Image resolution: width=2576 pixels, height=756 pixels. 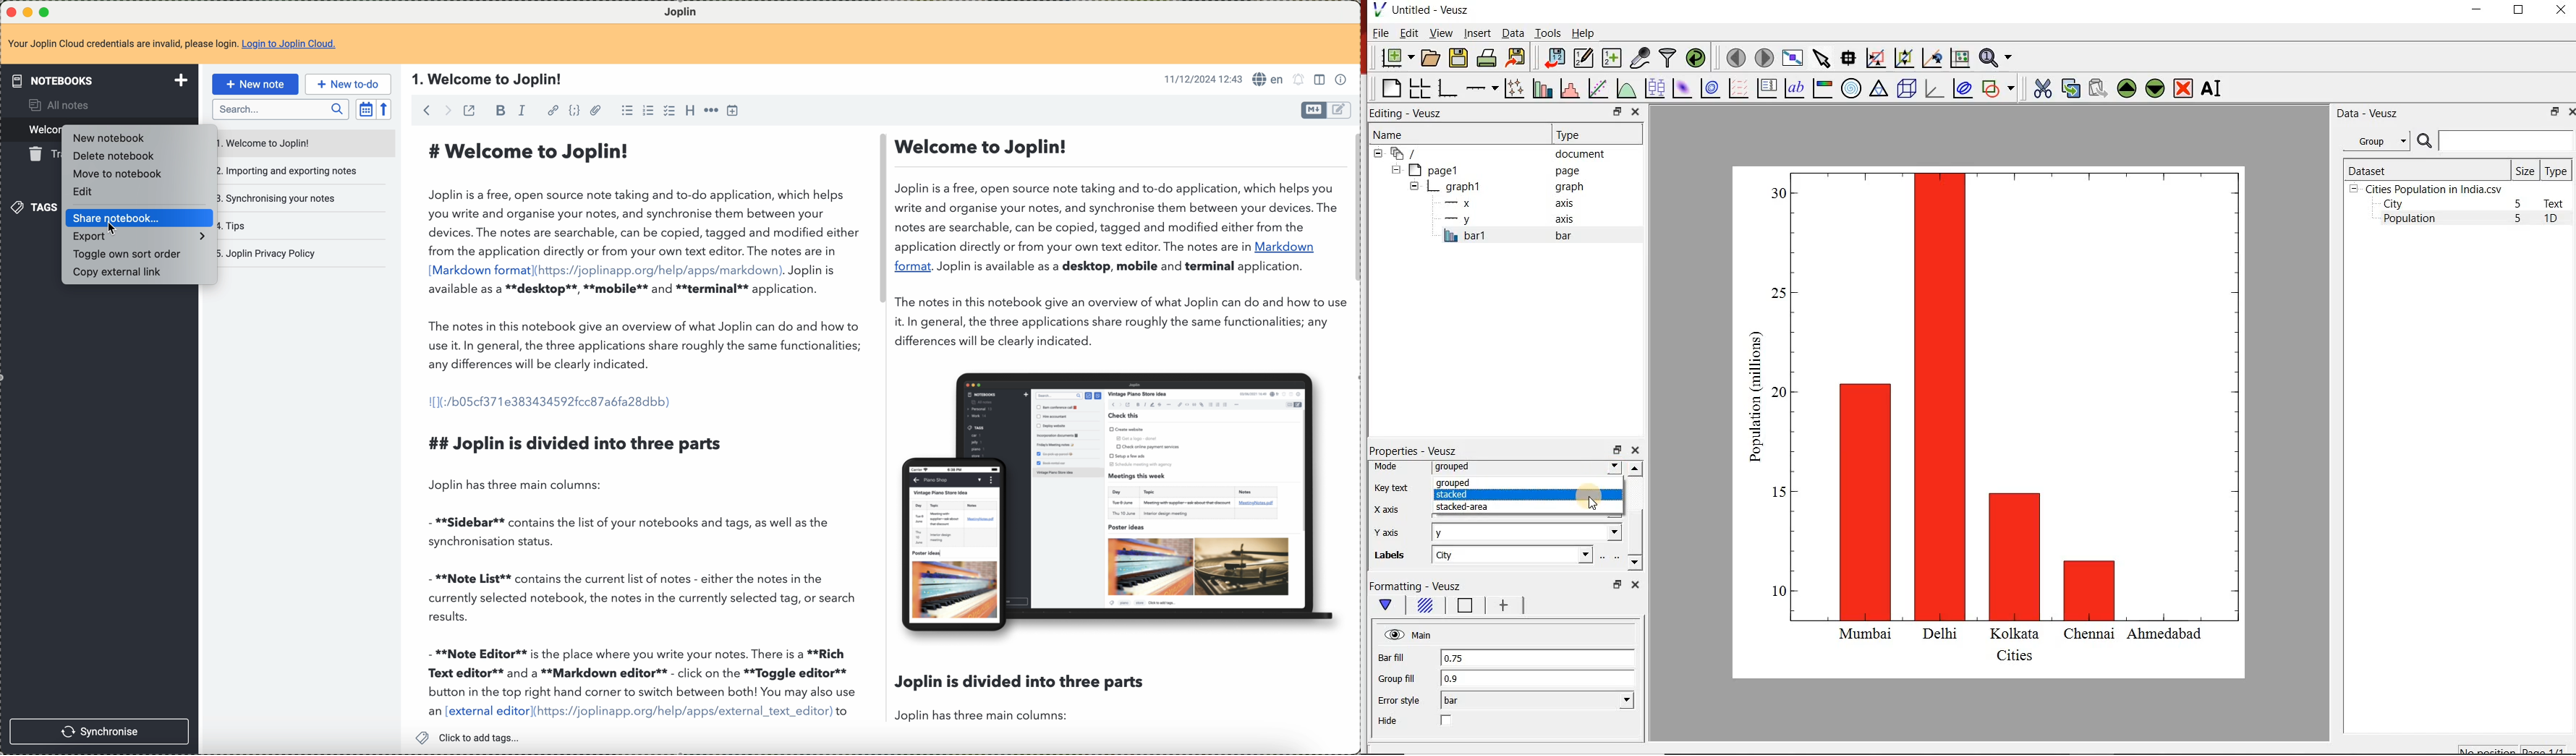 What do you see at coordinates (1409, 635) in the screenshot?
I see `Main` at bounding box center [1409, 635].